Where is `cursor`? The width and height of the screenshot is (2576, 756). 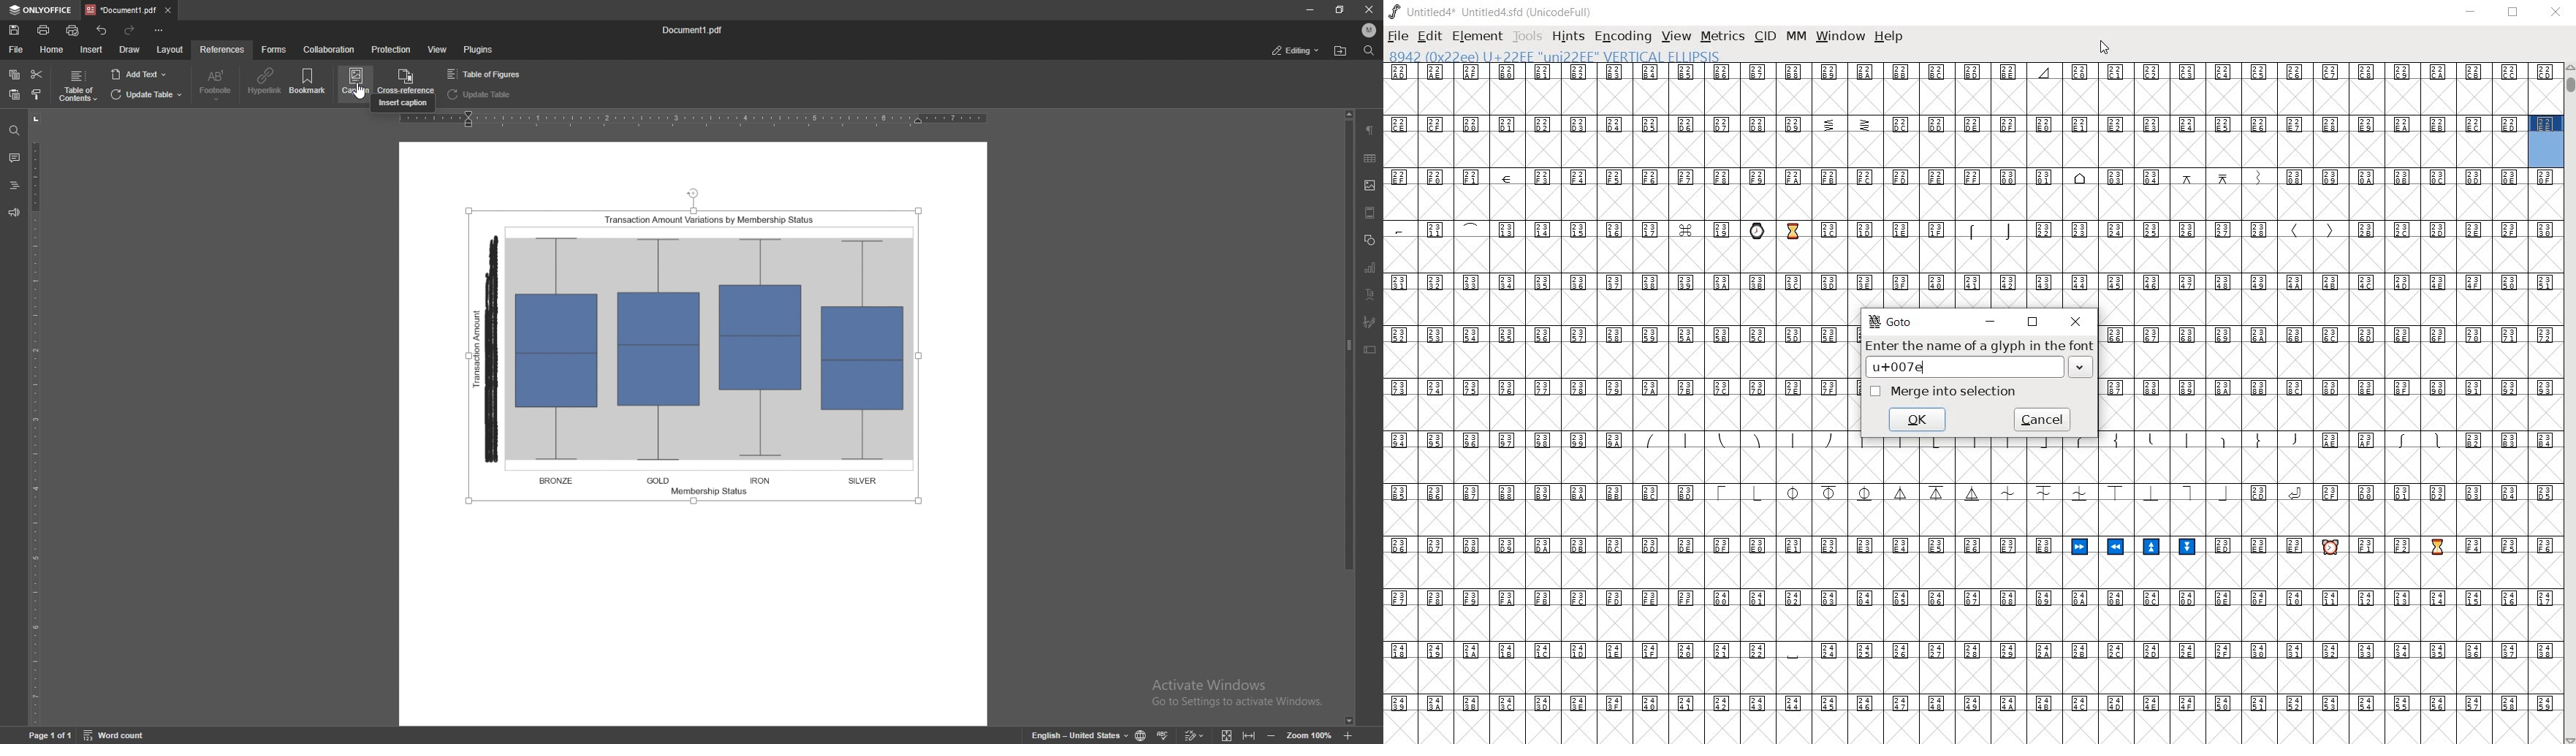
cursor is located at coordinates (362, 102).